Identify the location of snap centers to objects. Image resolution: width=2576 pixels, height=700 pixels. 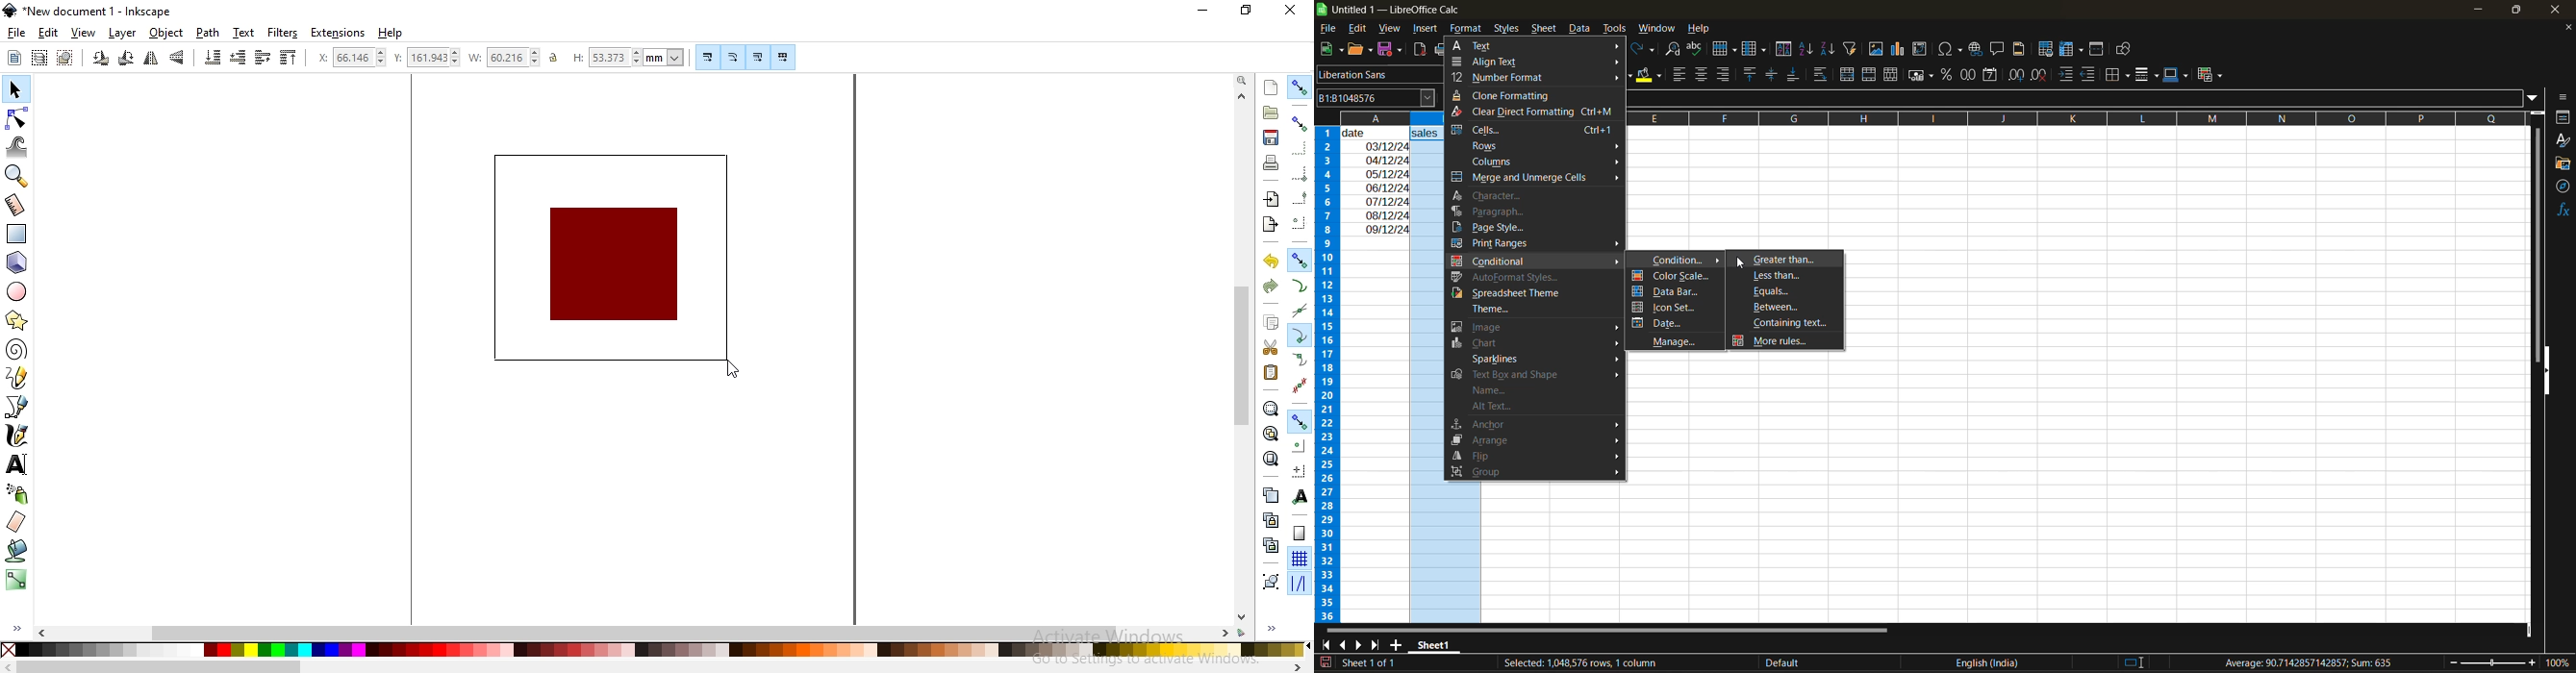
(1299, 446).